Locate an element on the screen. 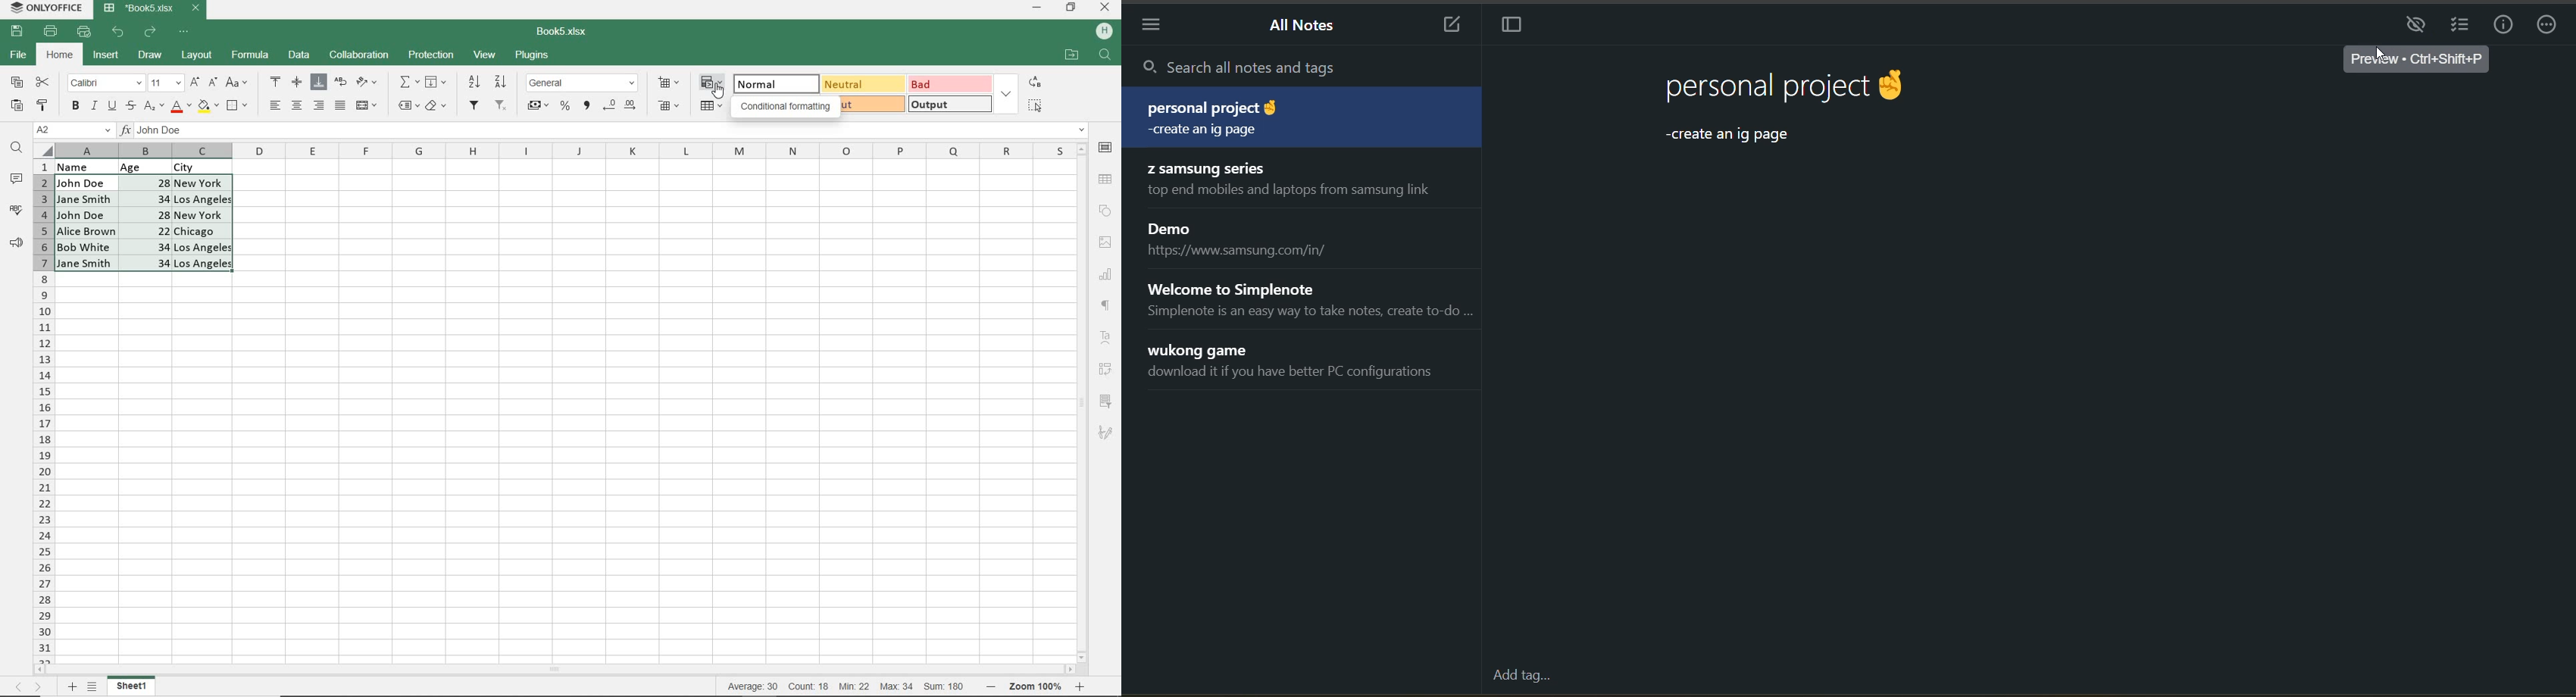  tool tip is located at coordinates (2421, 61).